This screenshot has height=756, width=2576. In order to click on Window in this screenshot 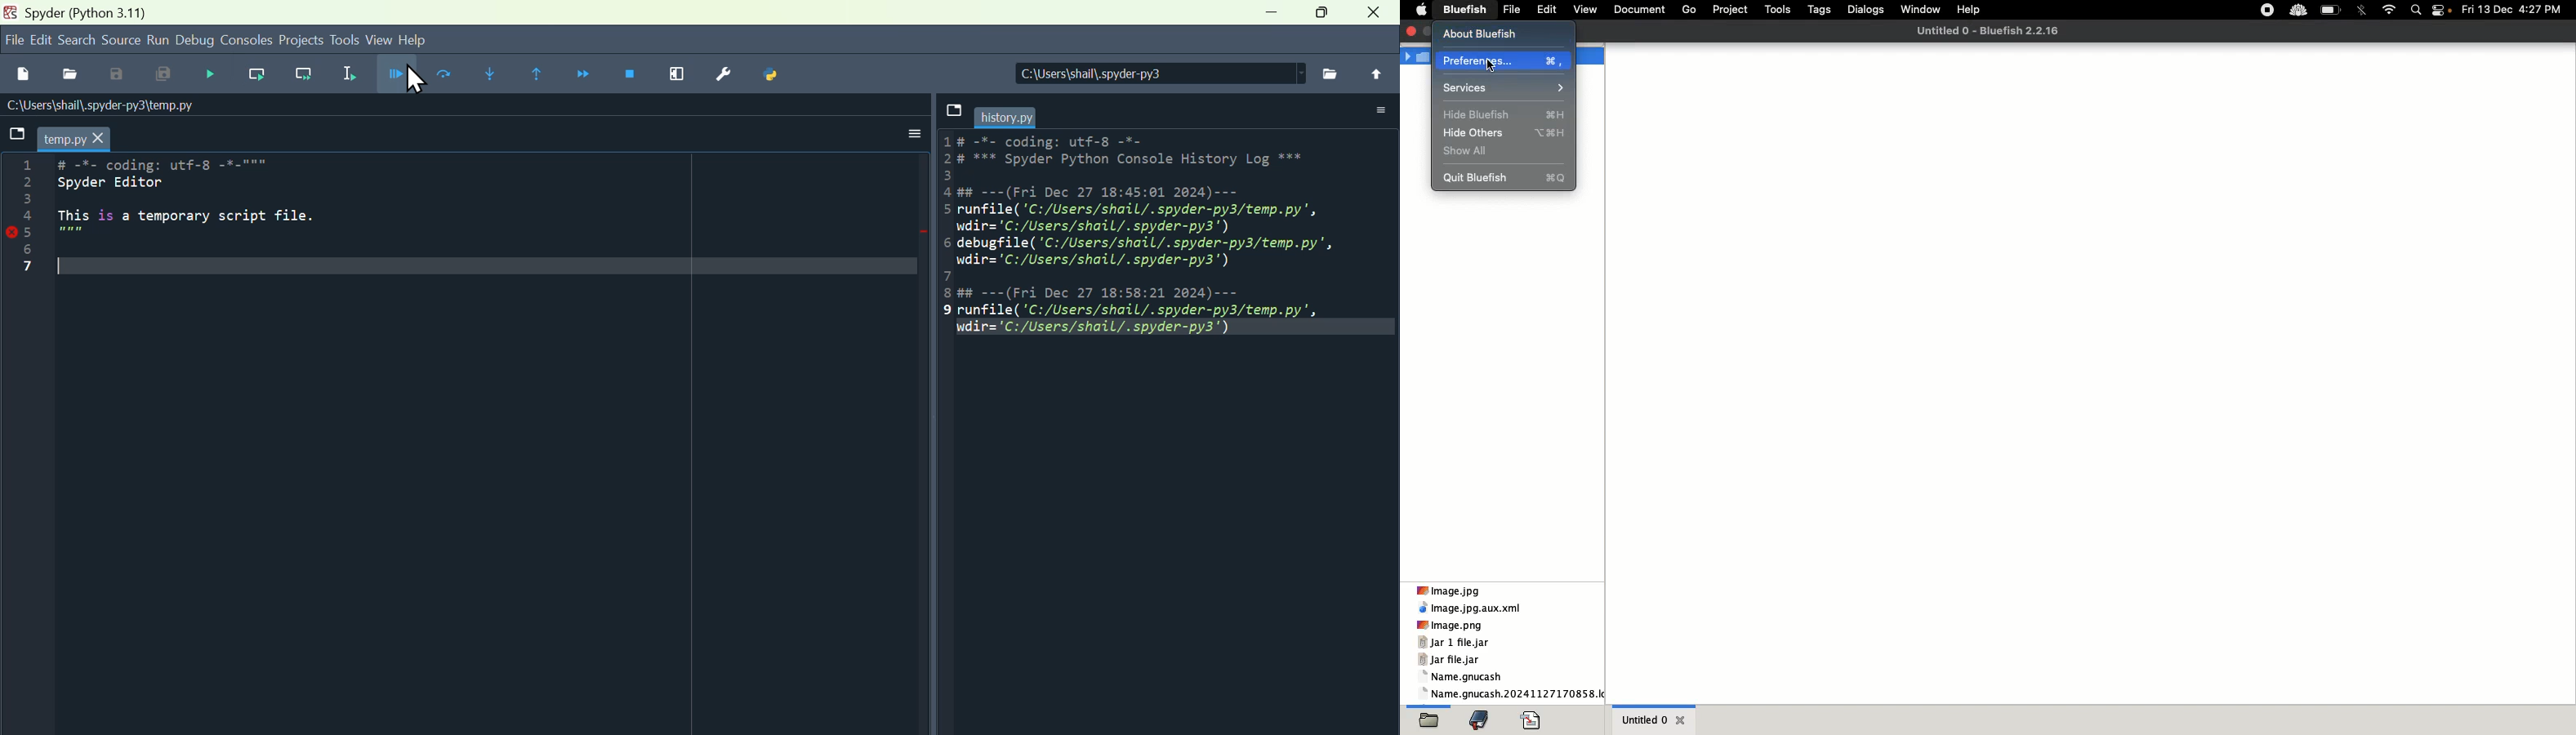, I will do `click(1919, 9)`.